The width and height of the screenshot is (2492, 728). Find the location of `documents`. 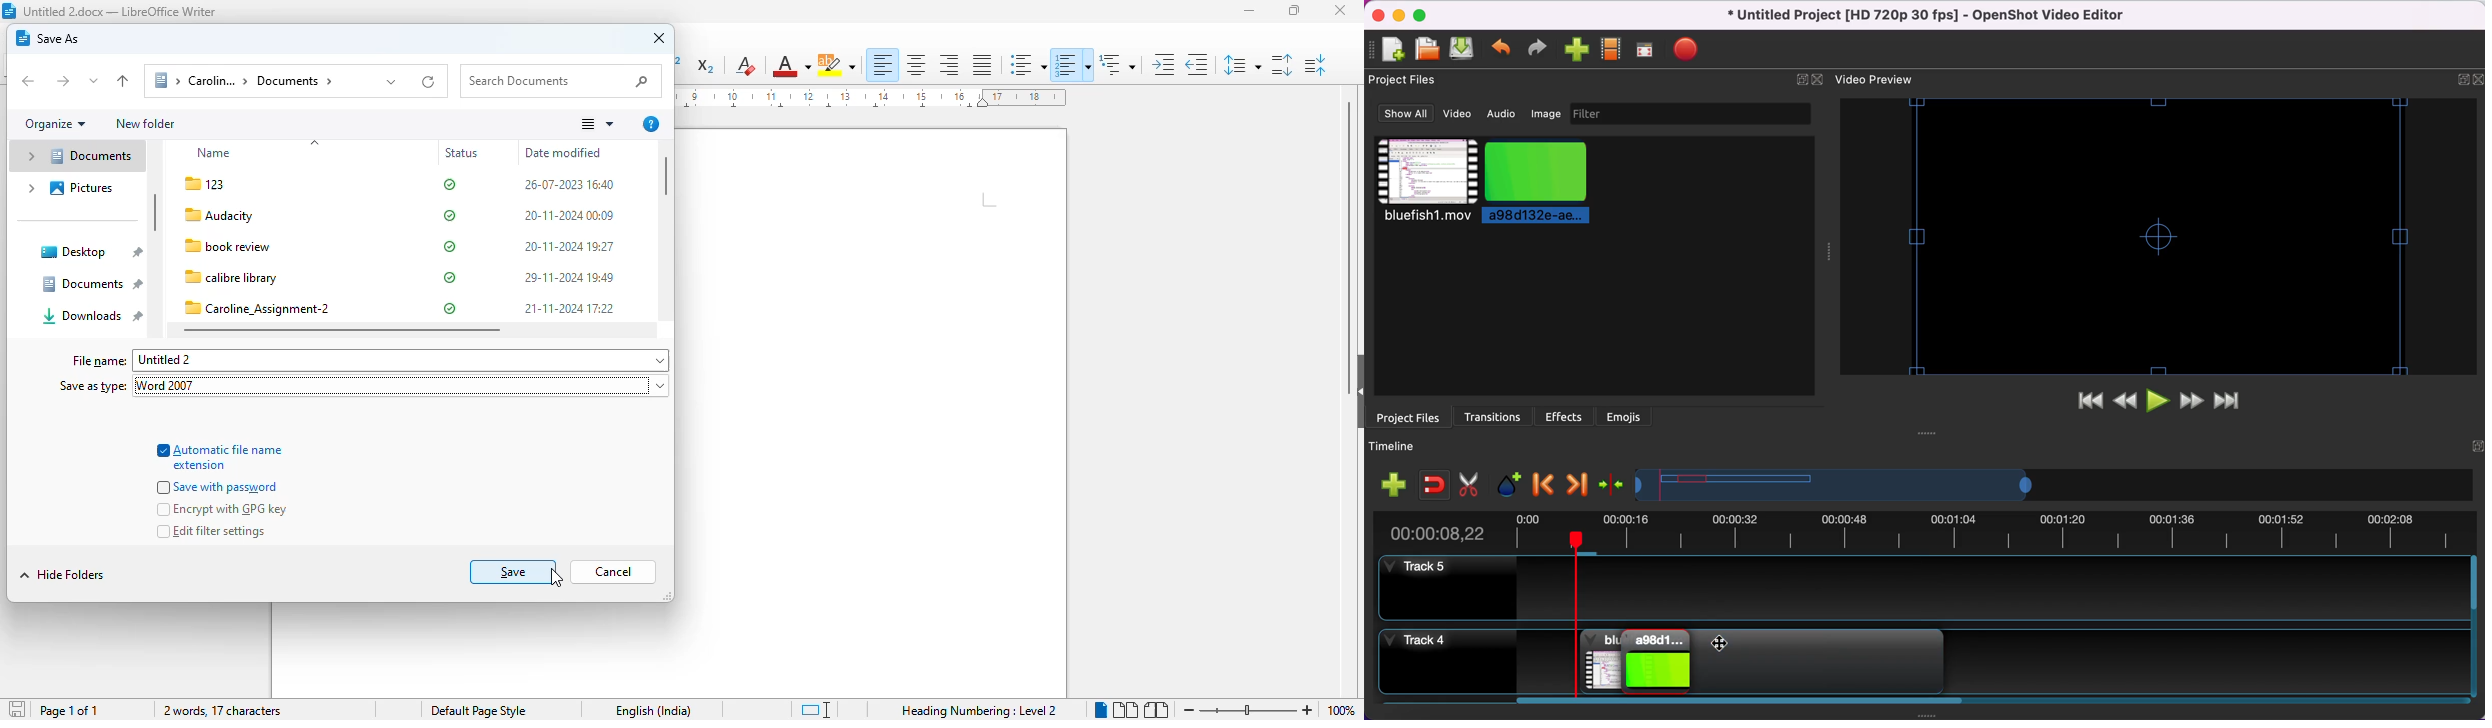

documents is located at coordinates (256, 81).